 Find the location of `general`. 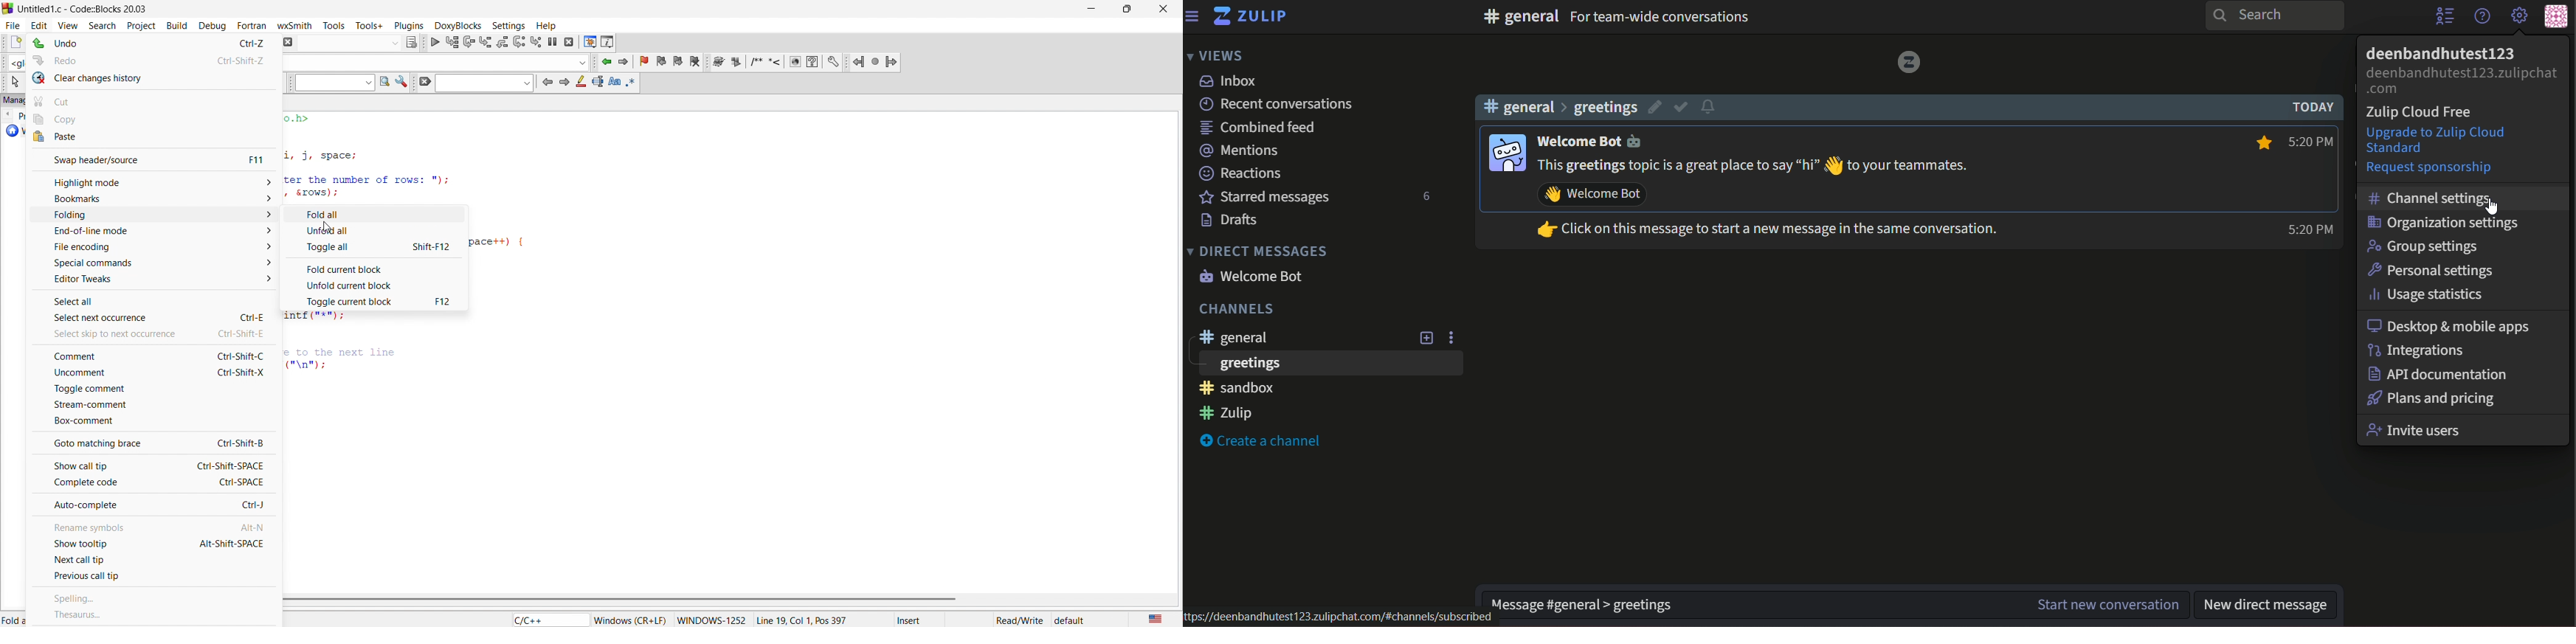

general is located at coordinates (1237, 339).